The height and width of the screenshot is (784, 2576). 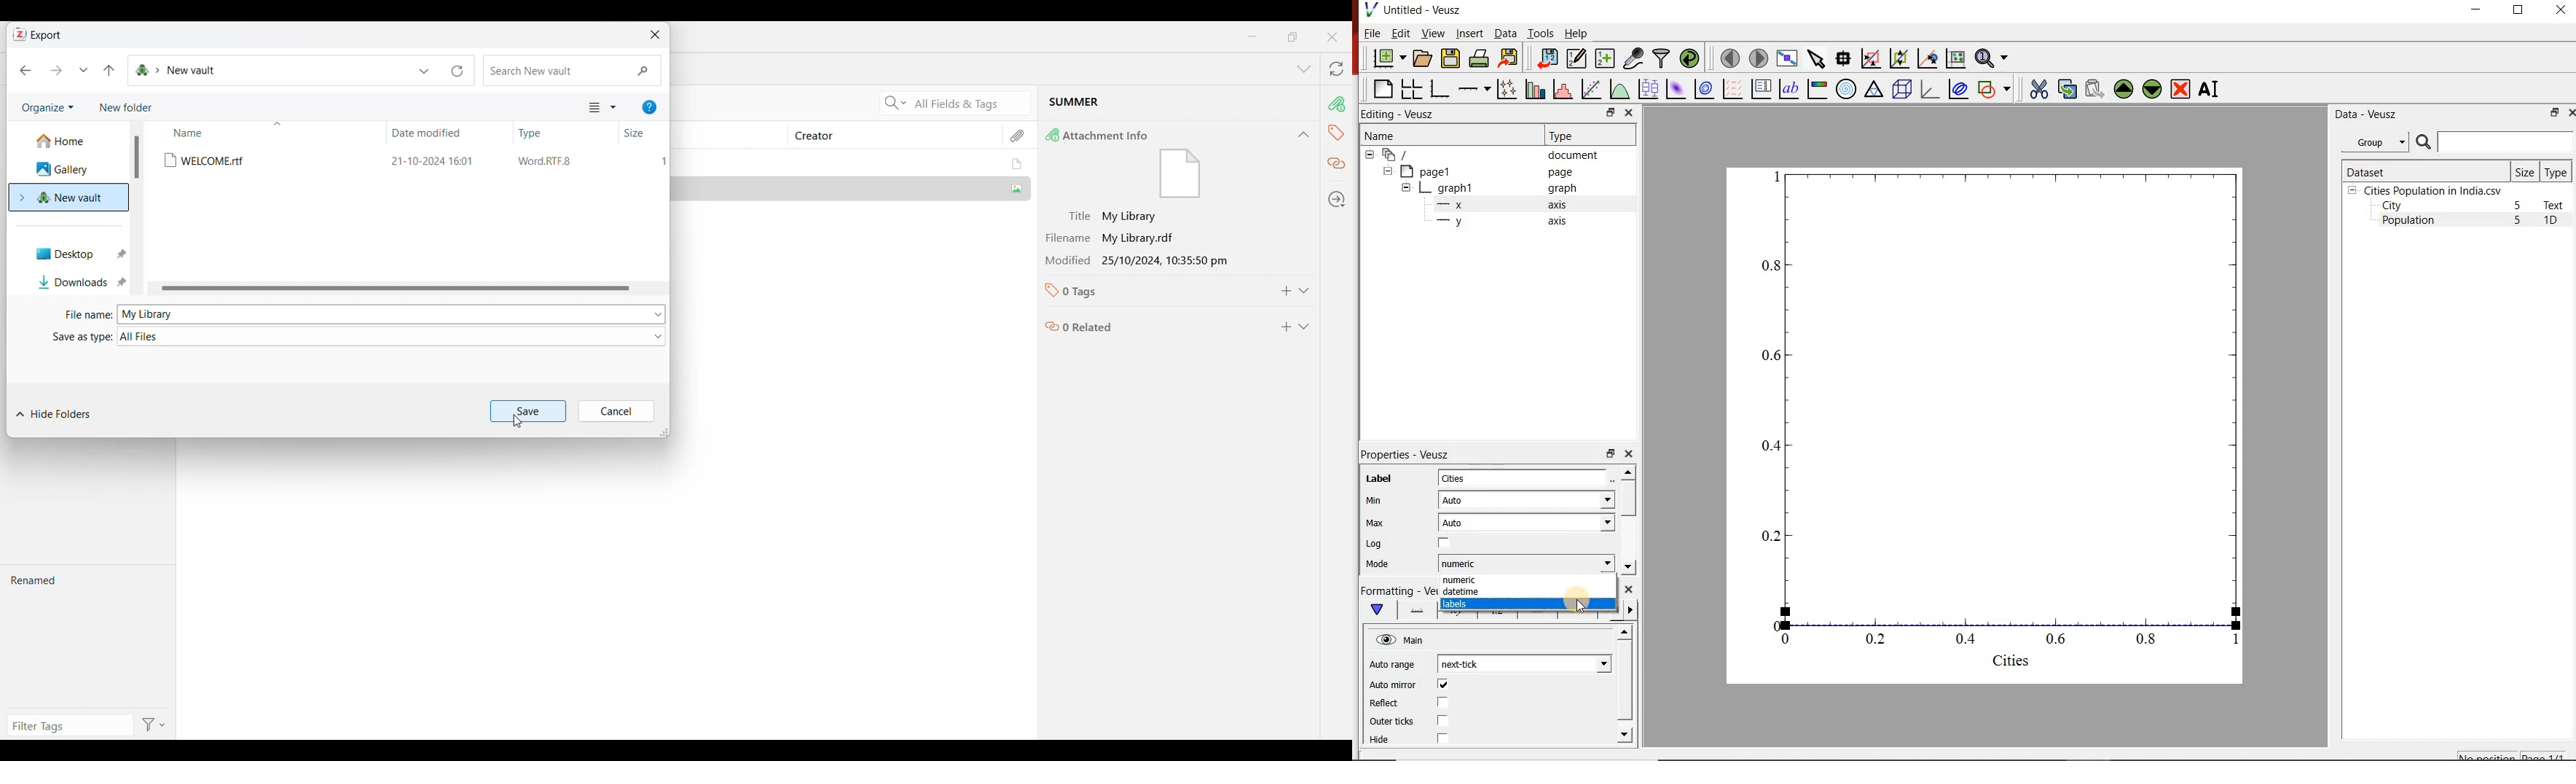 I want to click on Filter, so click(x=156, y=724).